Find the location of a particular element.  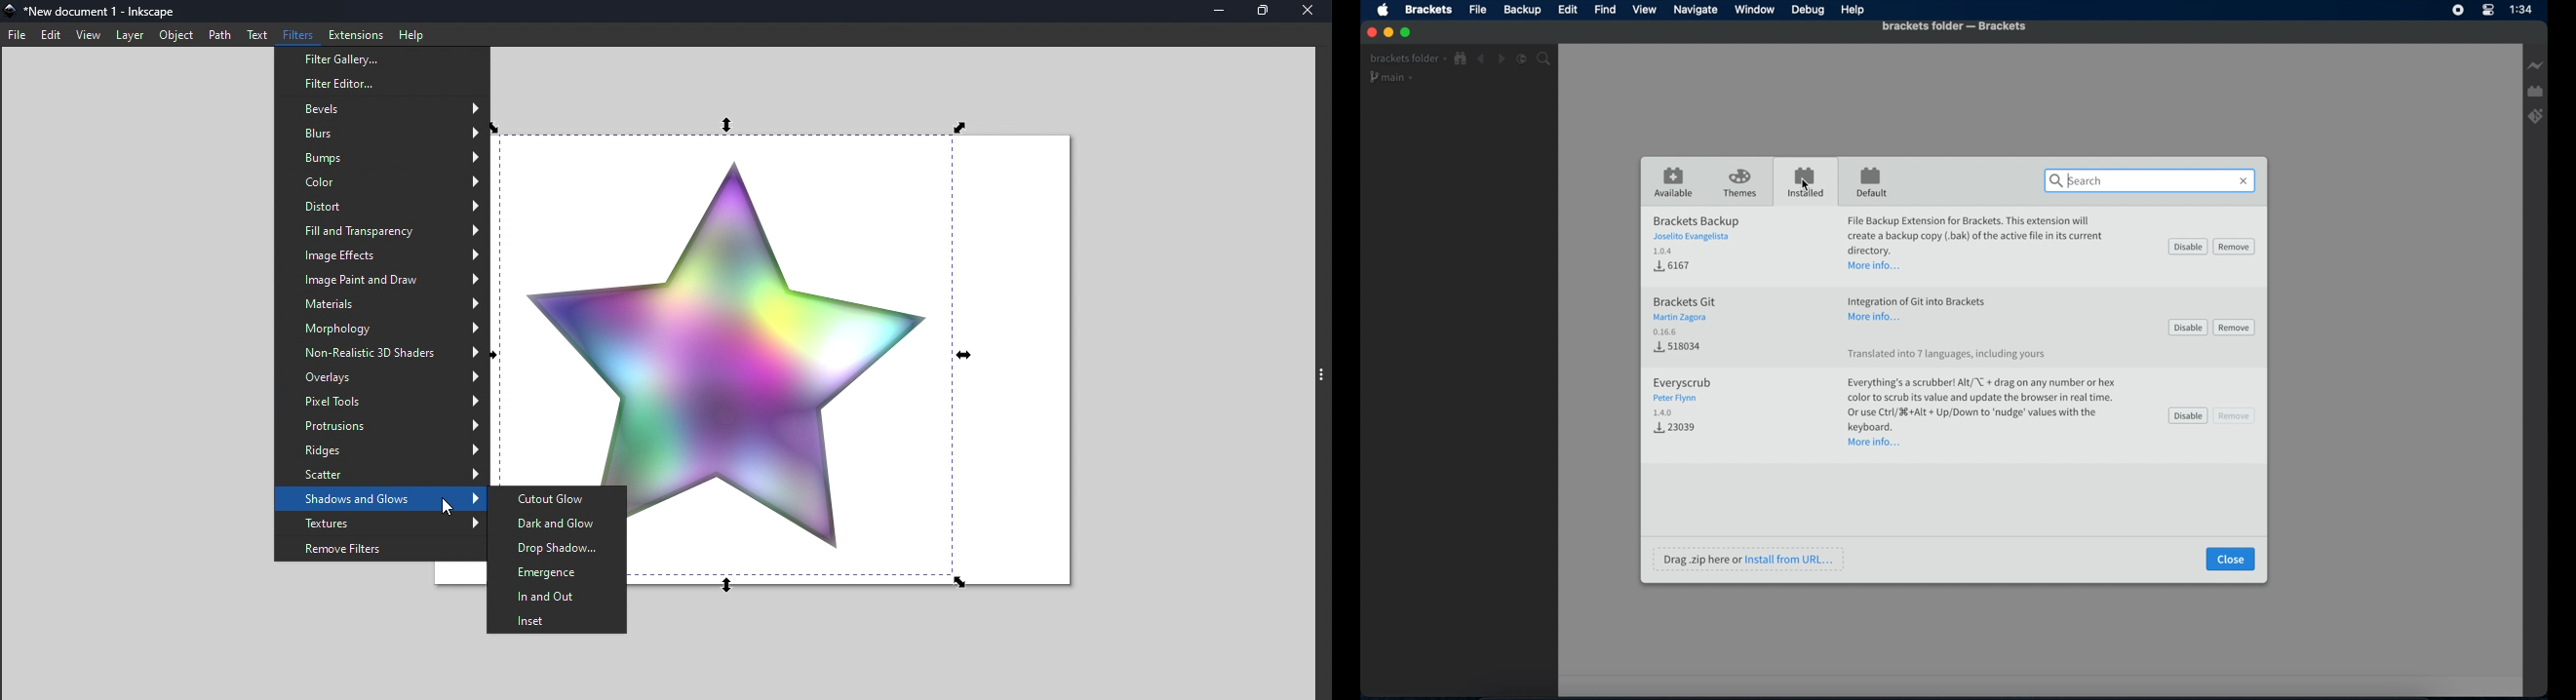

extension info is located at coordinates (1985, 412).